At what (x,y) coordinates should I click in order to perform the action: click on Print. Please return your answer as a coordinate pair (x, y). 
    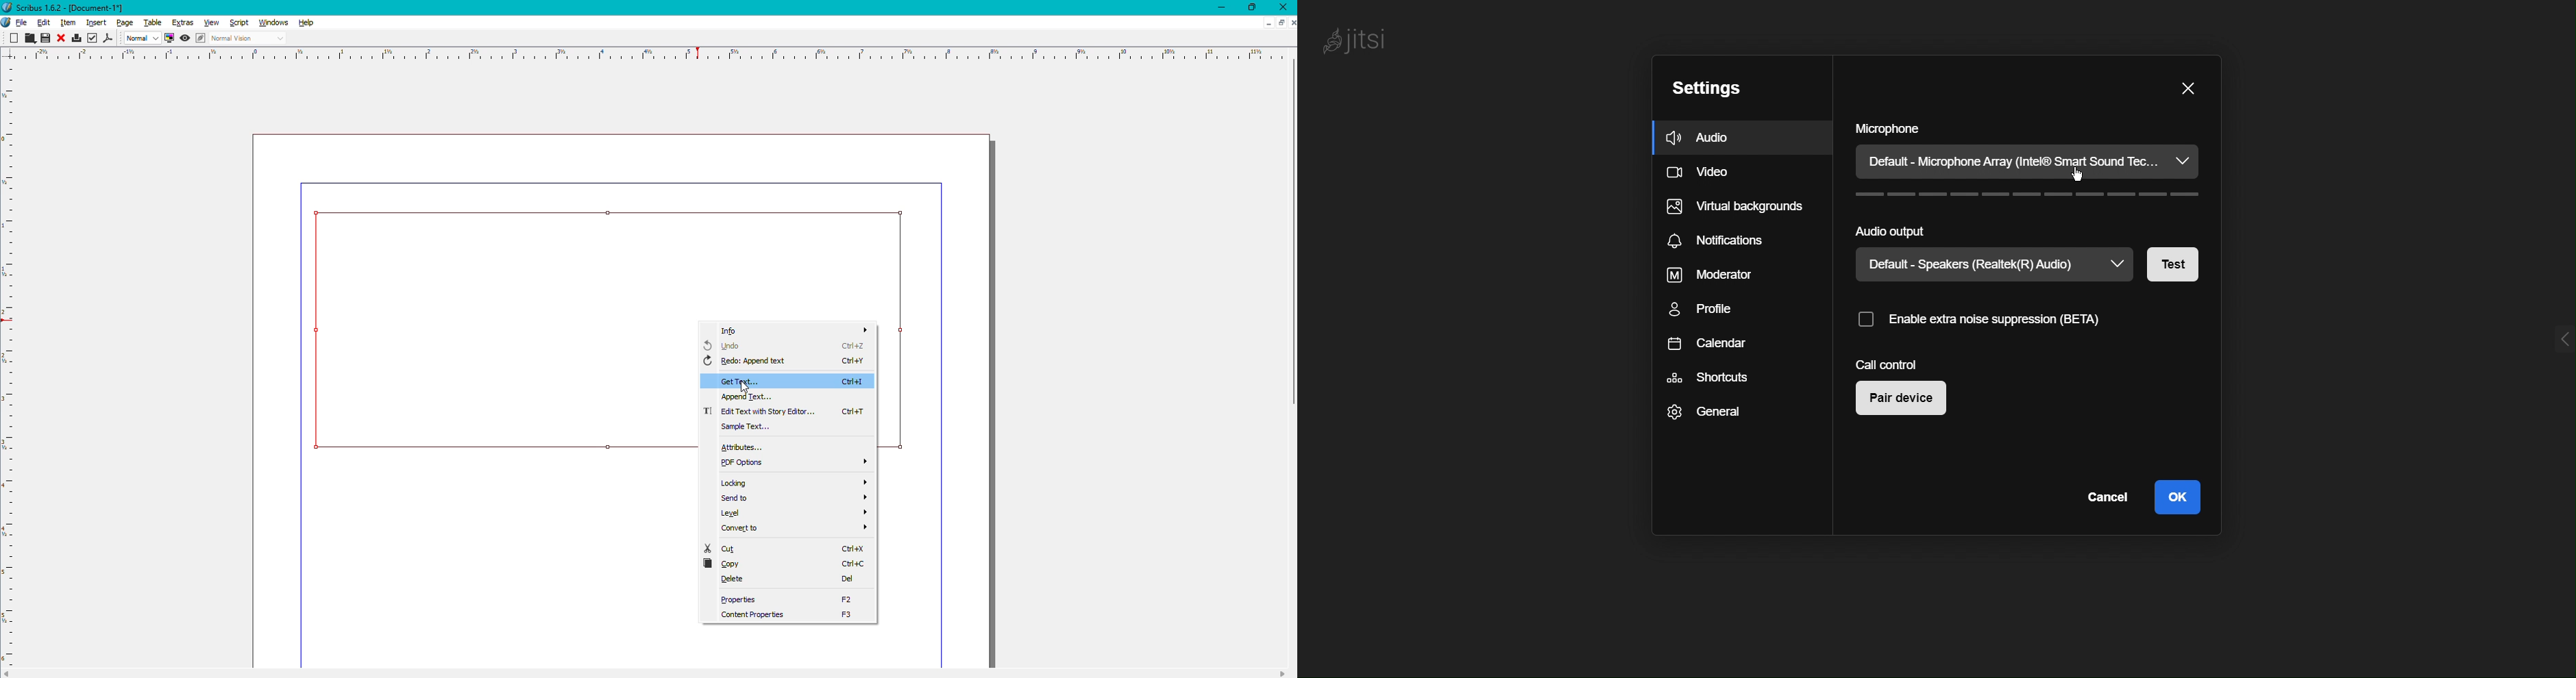
    Looking at the image, I should click on (74, 38).